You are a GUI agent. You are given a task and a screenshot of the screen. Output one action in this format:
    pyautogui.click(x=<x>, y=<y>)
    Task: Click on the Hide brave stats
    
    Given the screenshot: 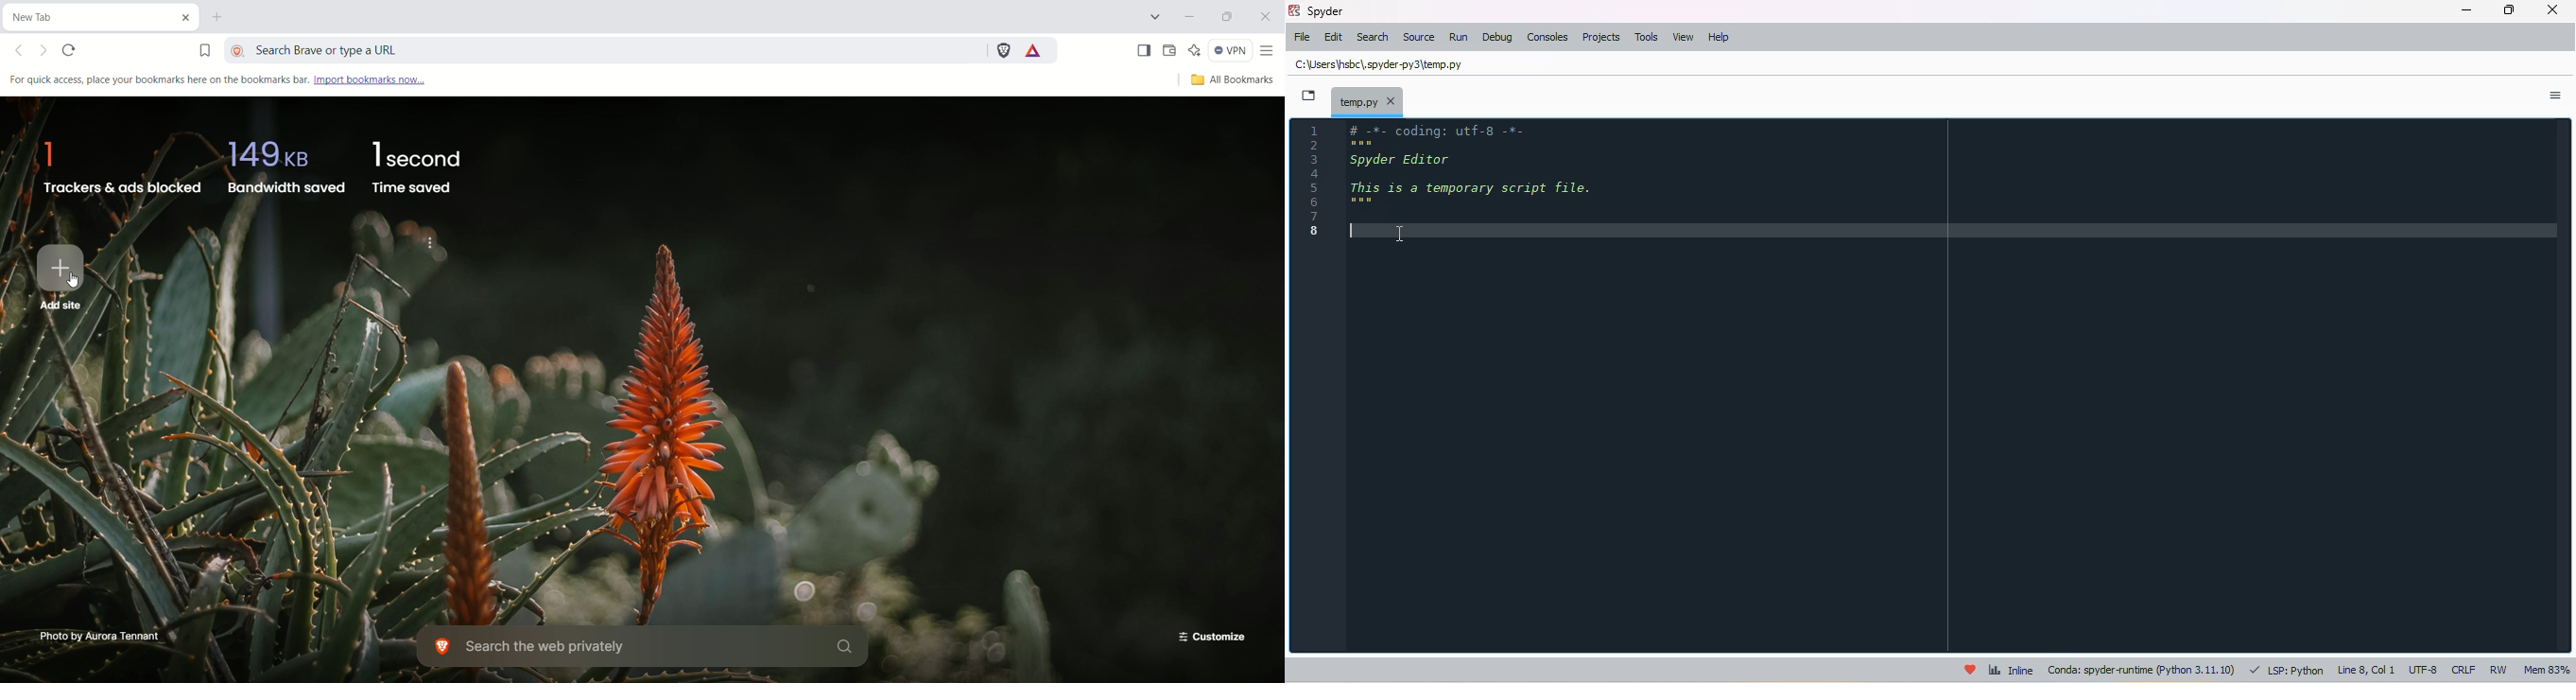 What is the action you would take?
    pyautogui.click(x=432, y=244)
    